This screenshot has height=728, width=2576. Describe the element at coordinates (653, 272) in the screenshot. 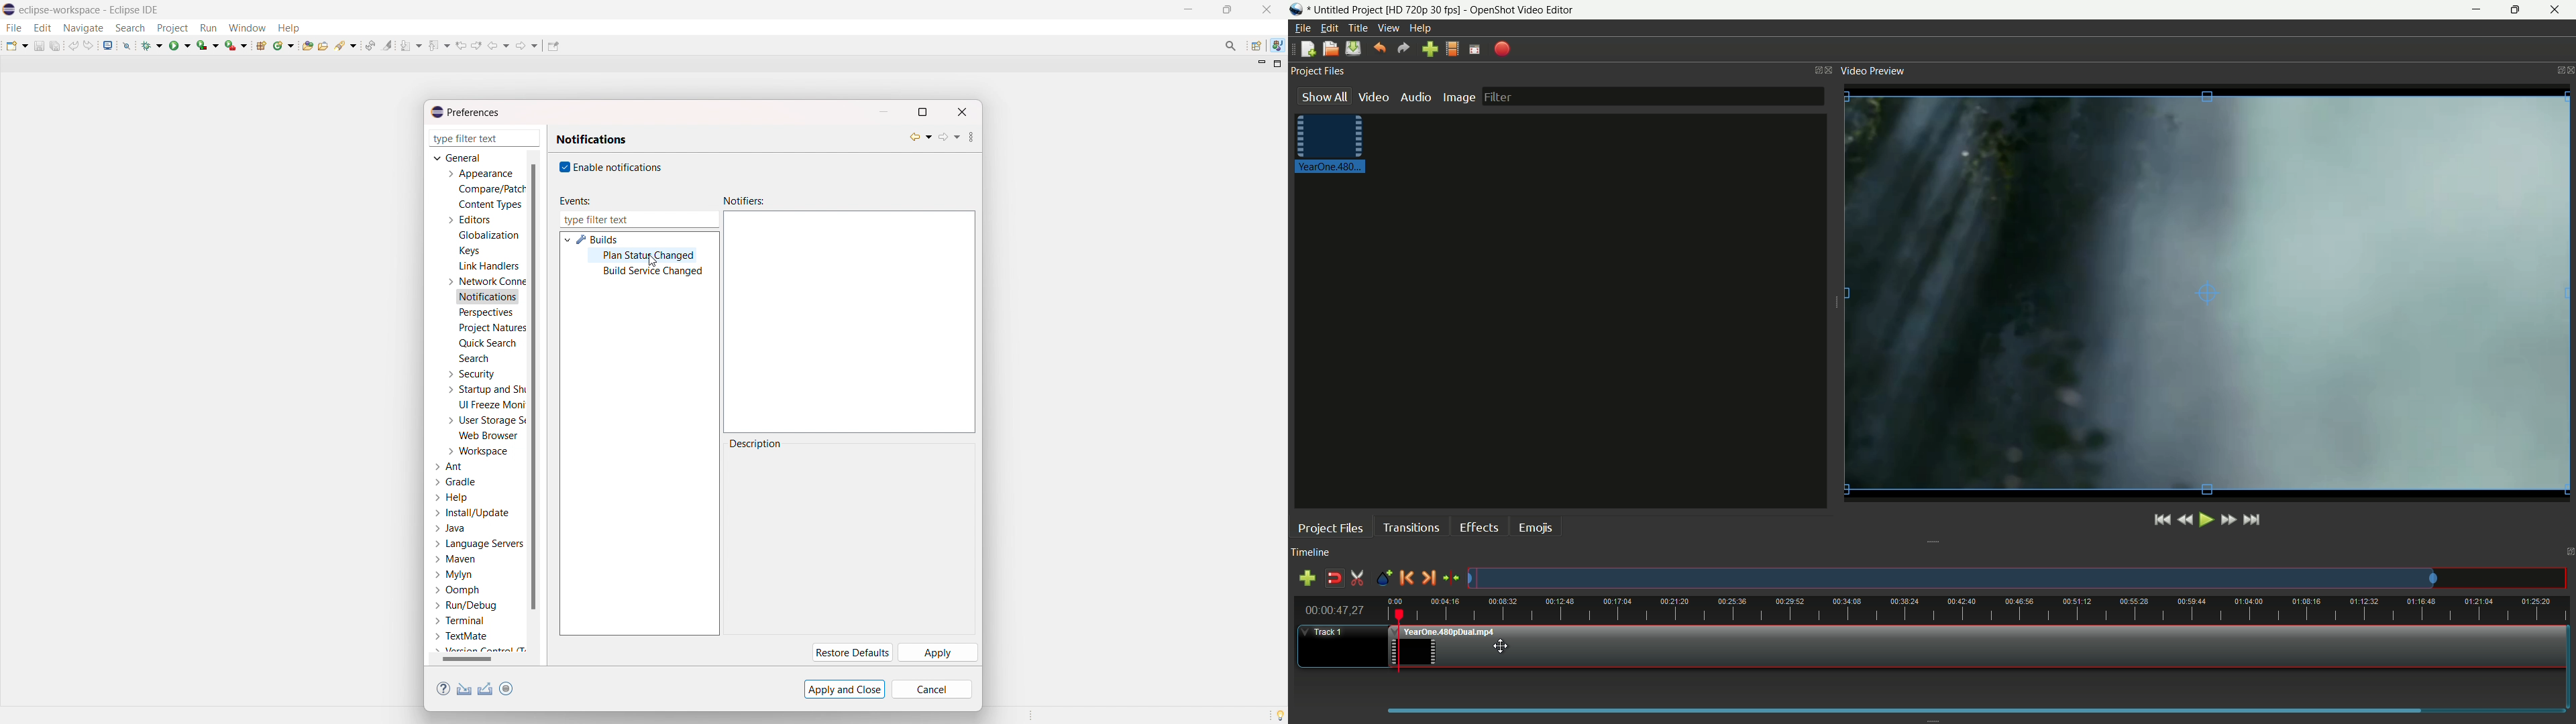

I see `build service changed` at that location.